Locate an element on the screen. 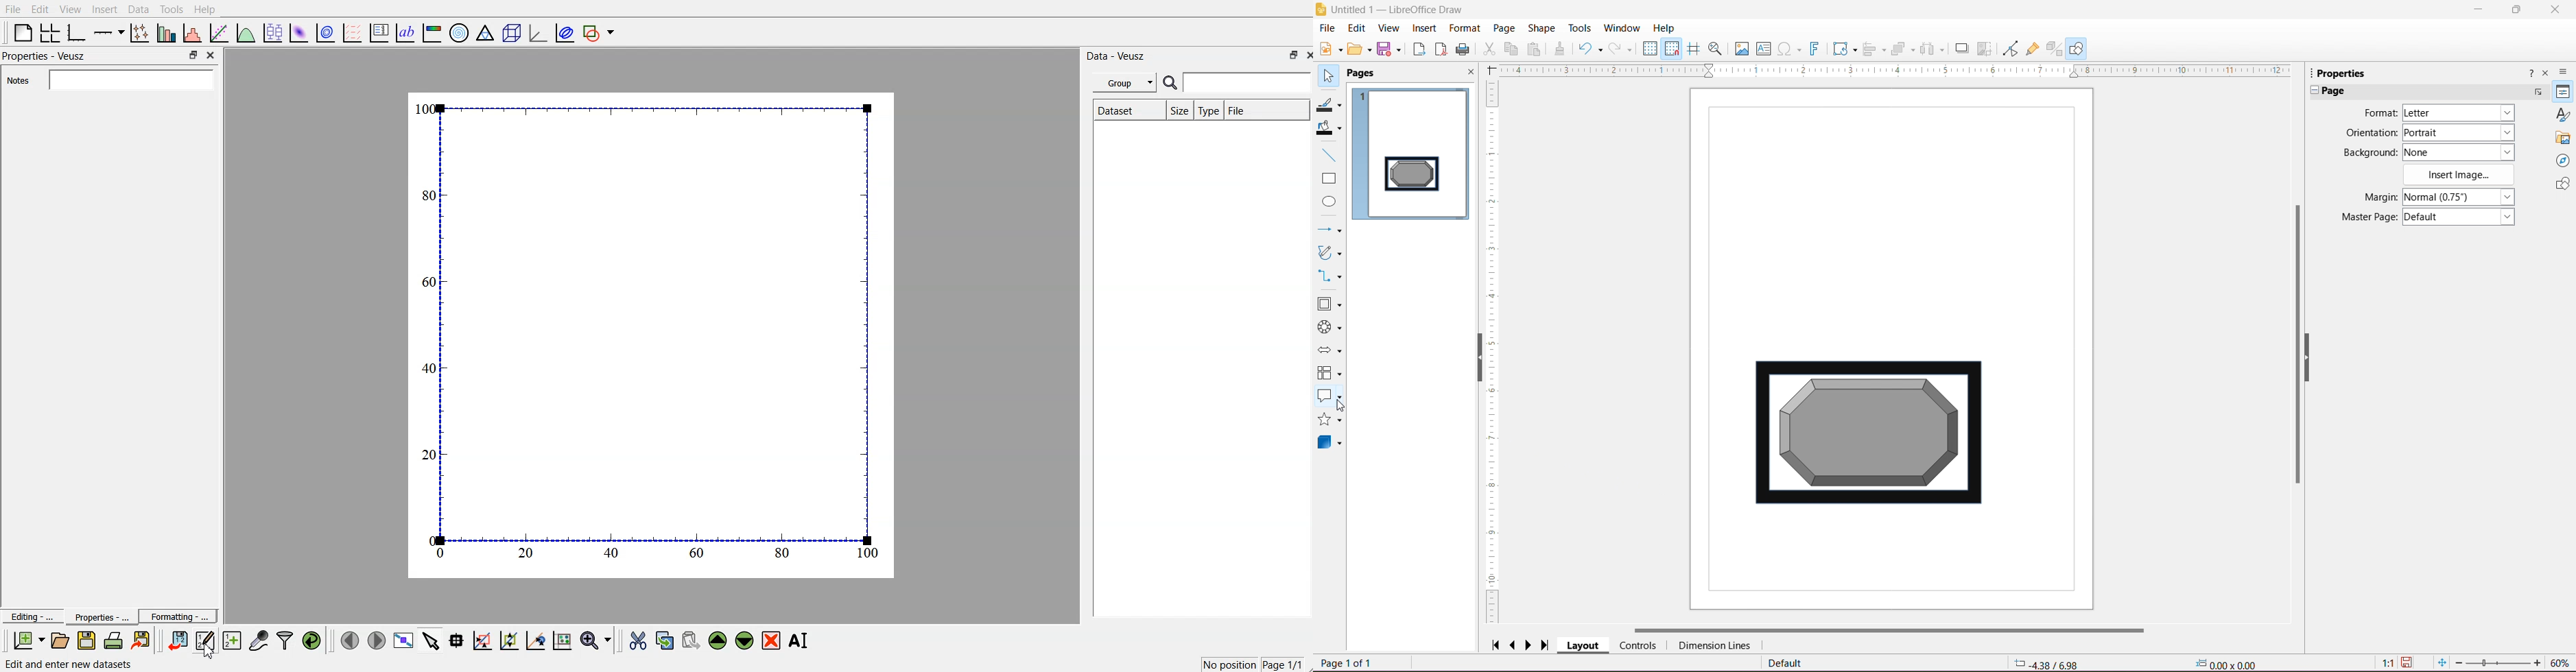  Hide is located at coordinates (1475, 360).